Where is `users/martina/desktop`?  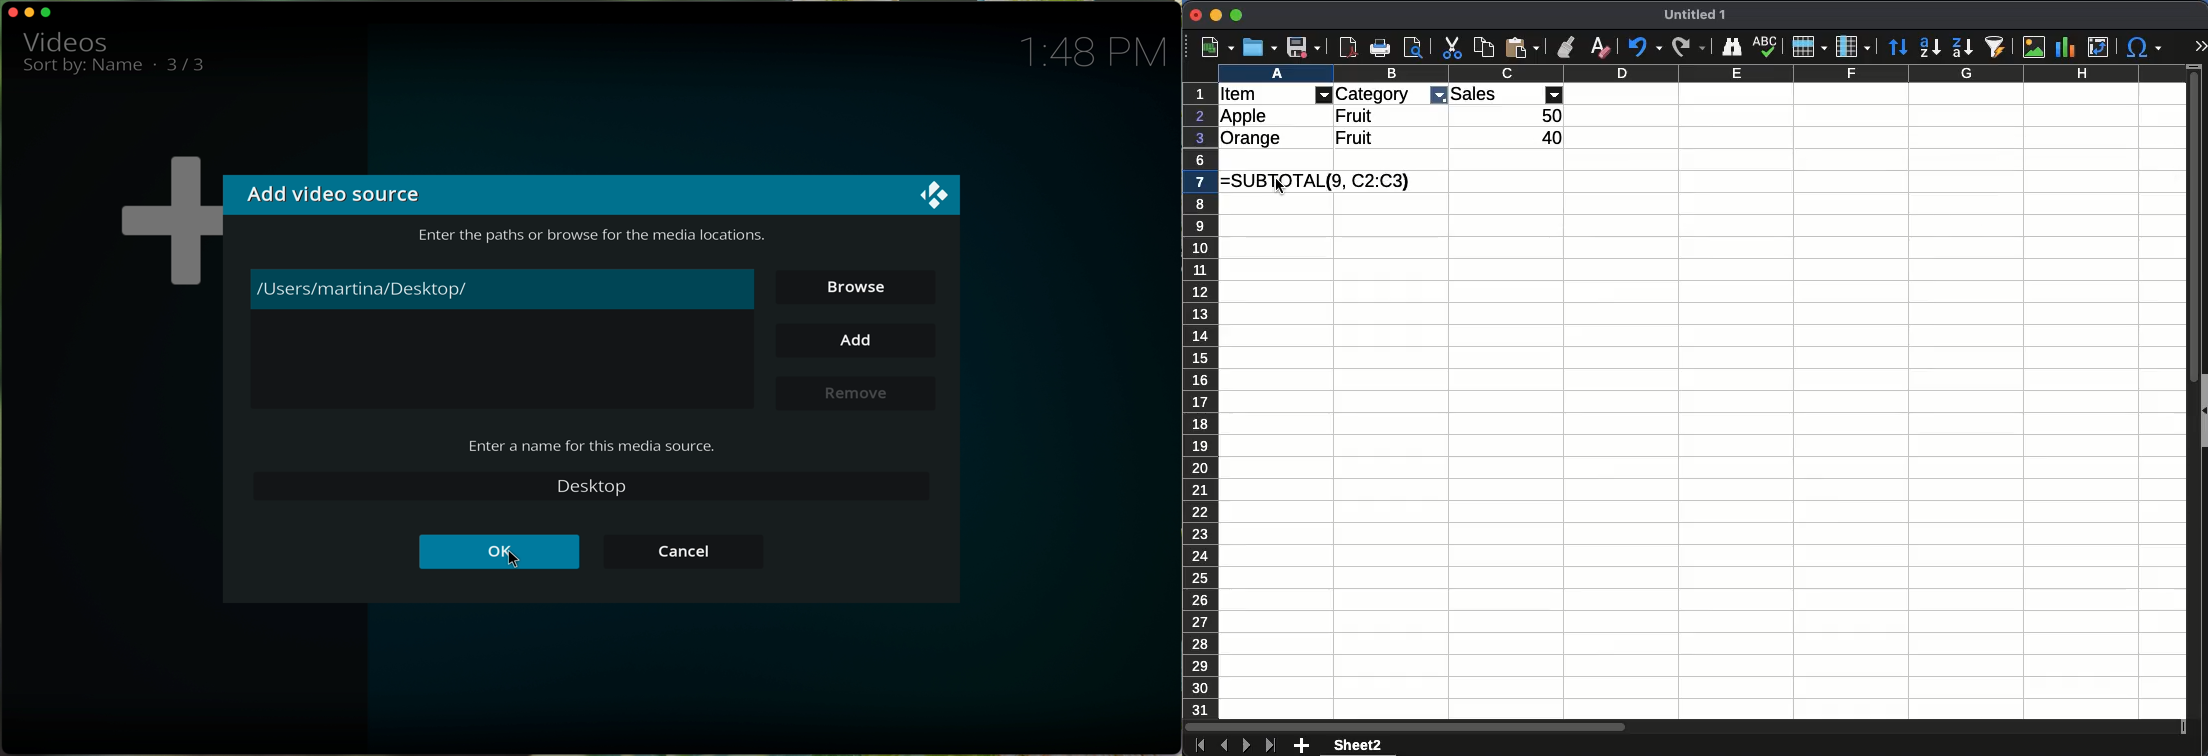
users/martina/desktop is located at coordinates (502, 288).